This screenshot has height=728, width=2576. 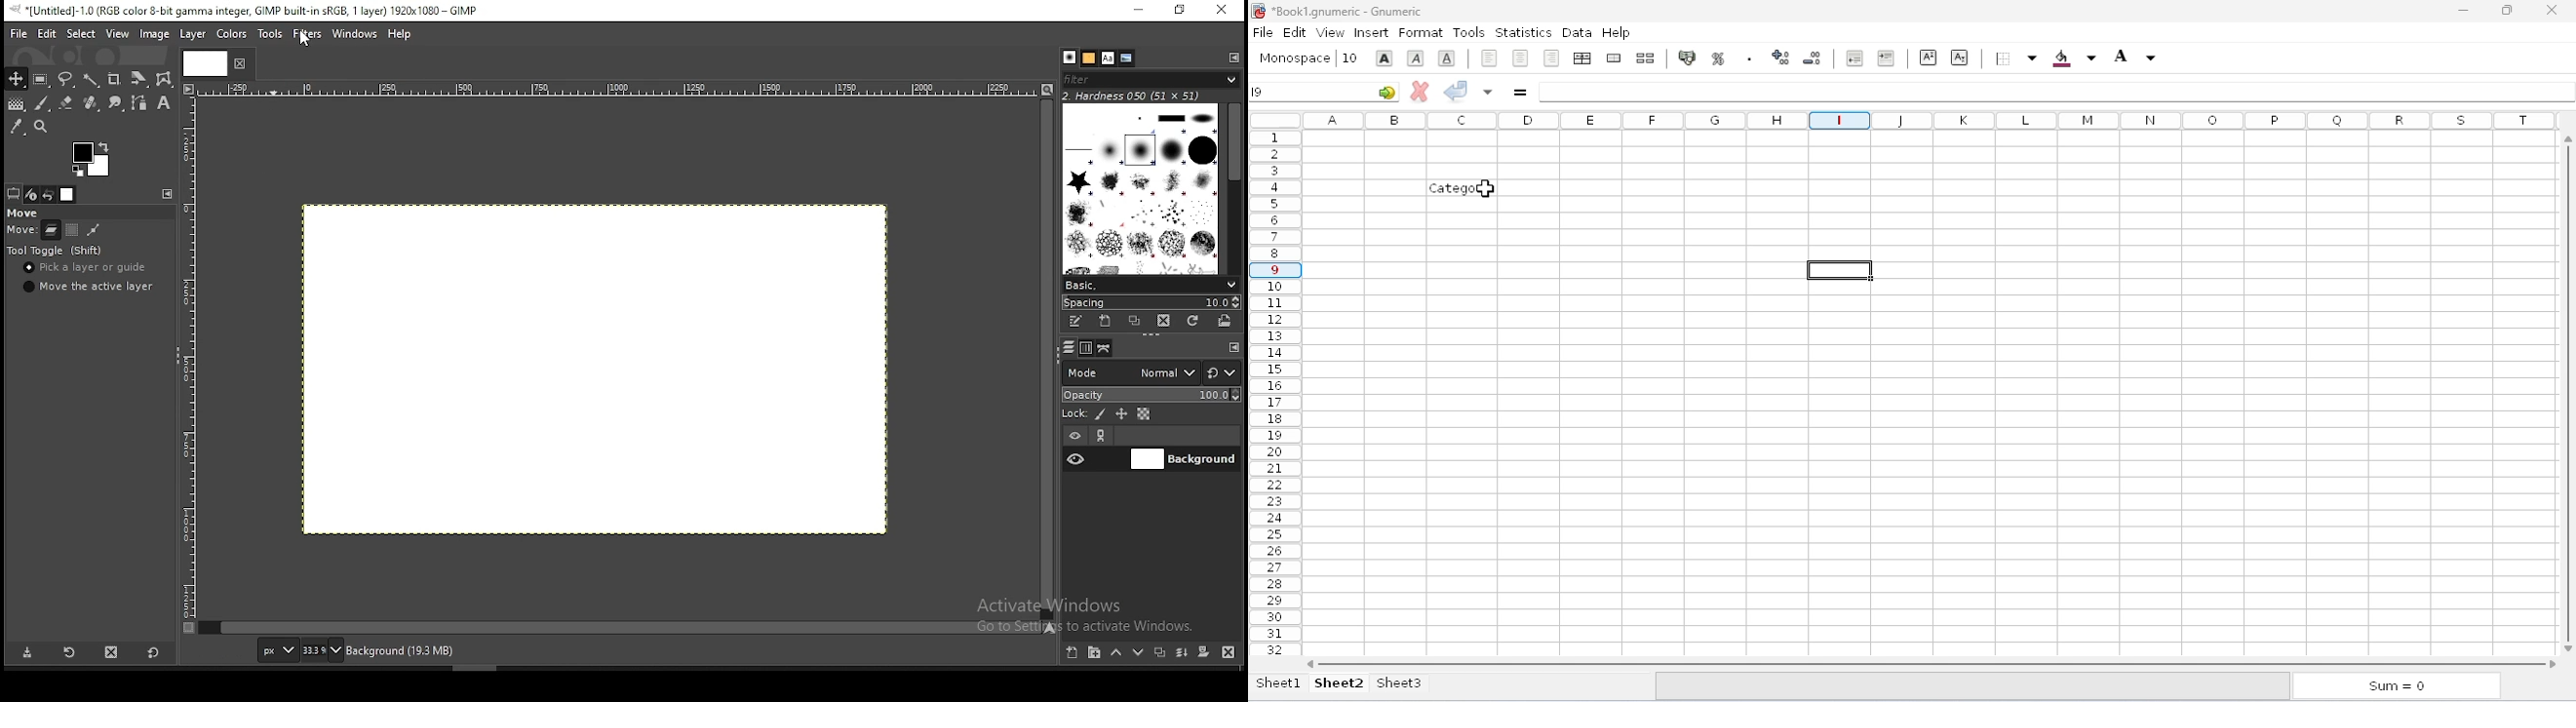 I want to click on font, so click(x=1294, y=58).